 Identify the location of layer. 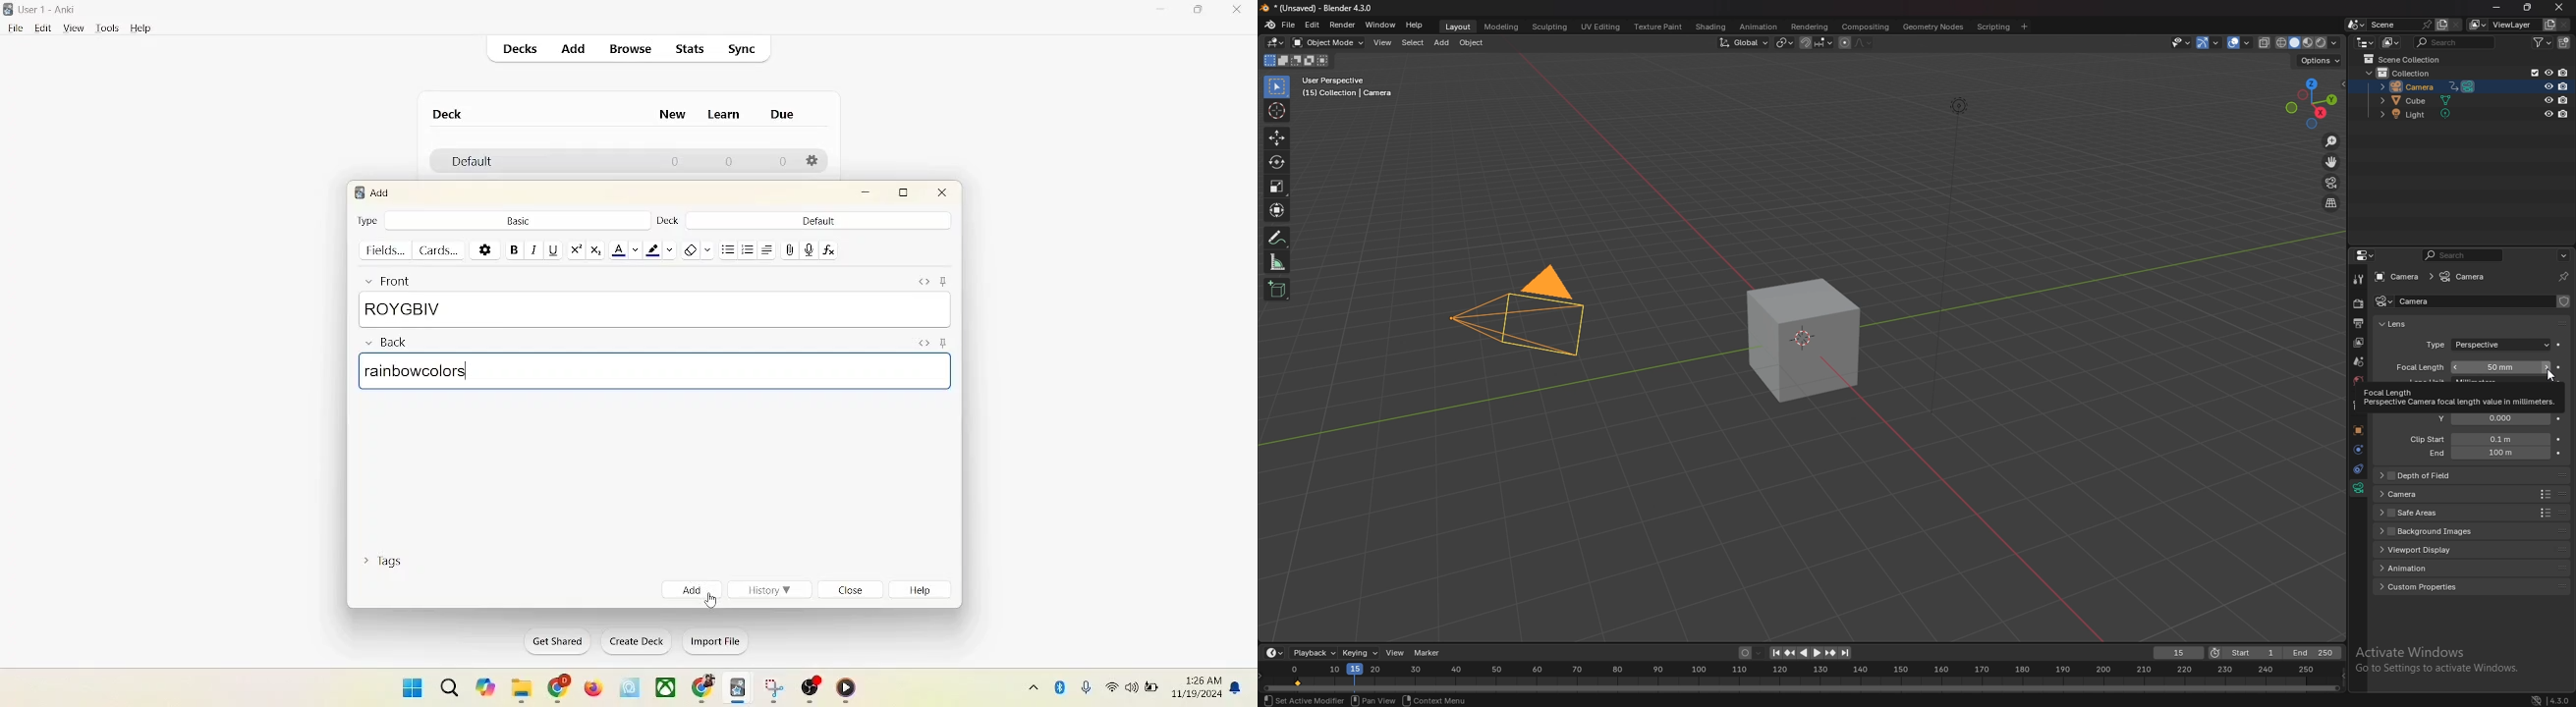
(2358, 343).